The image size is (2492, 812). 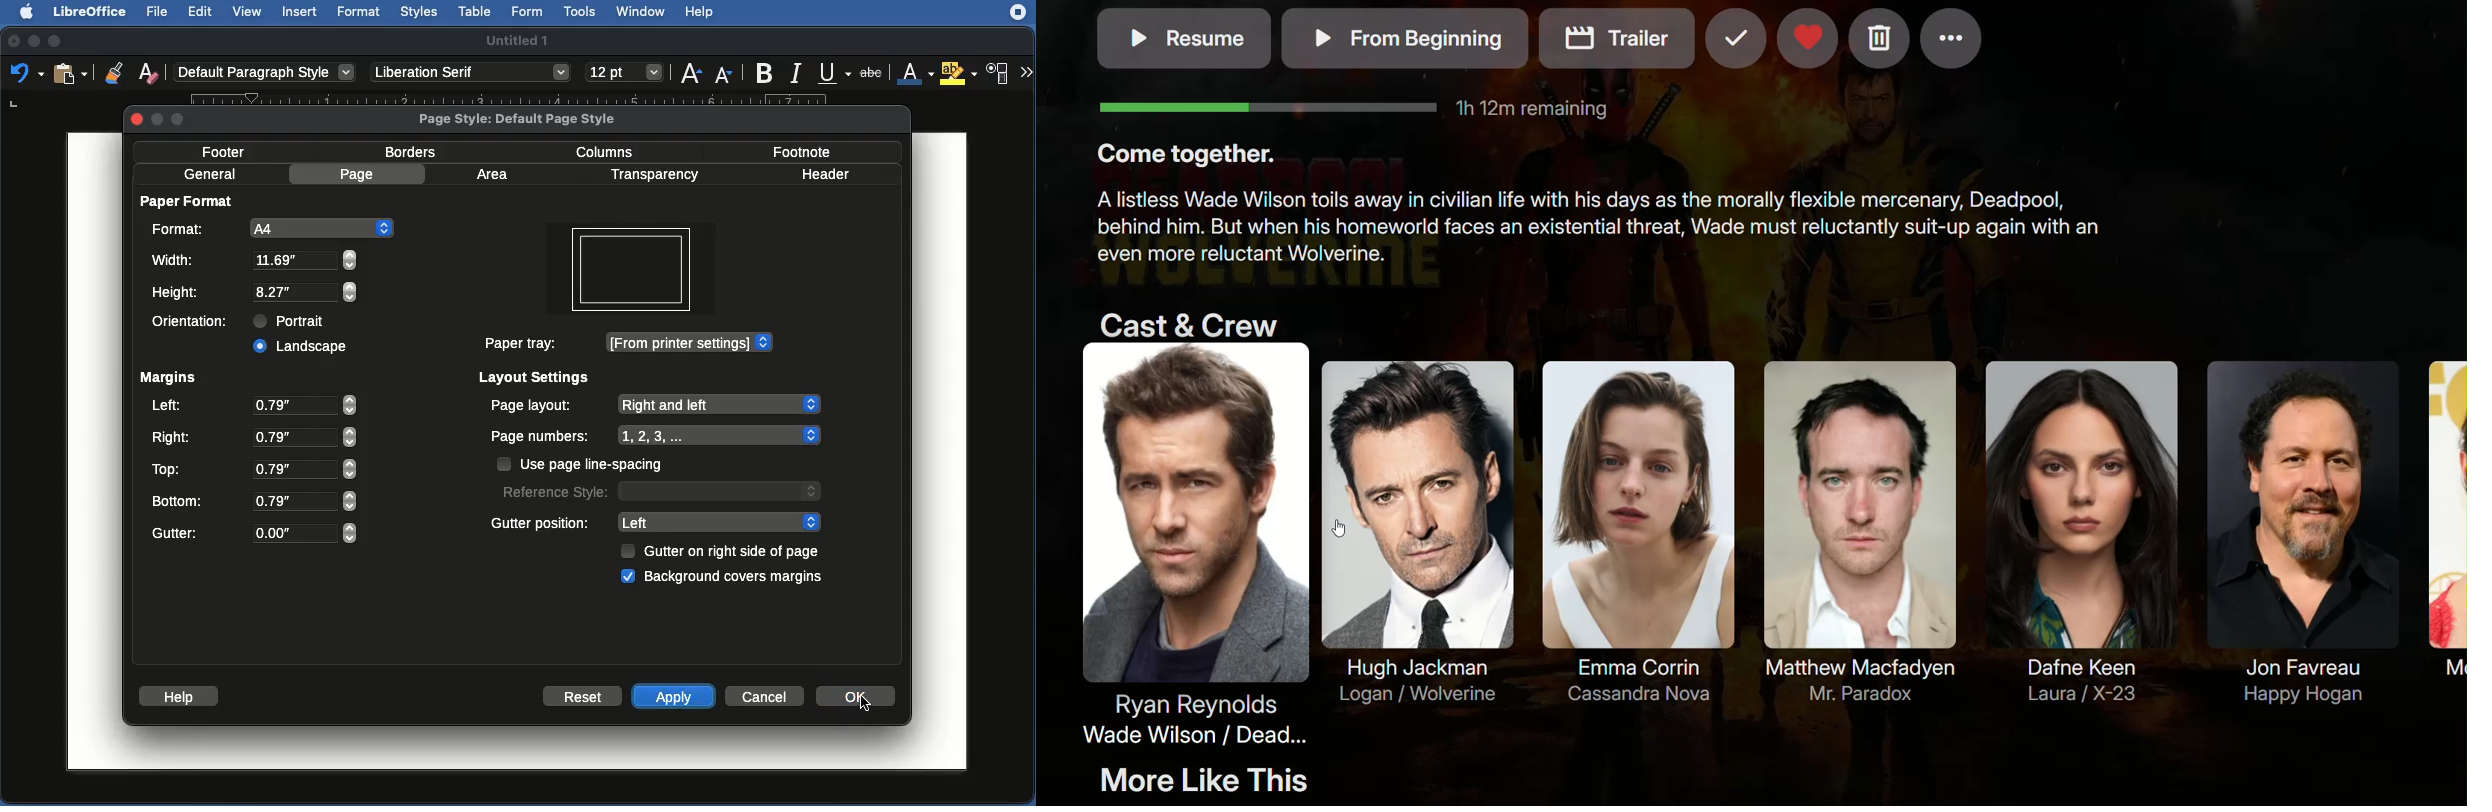 What do you see at coordinates (691, 75) in the screenshot?
I see `Size up` at bounding box center [691, 75].